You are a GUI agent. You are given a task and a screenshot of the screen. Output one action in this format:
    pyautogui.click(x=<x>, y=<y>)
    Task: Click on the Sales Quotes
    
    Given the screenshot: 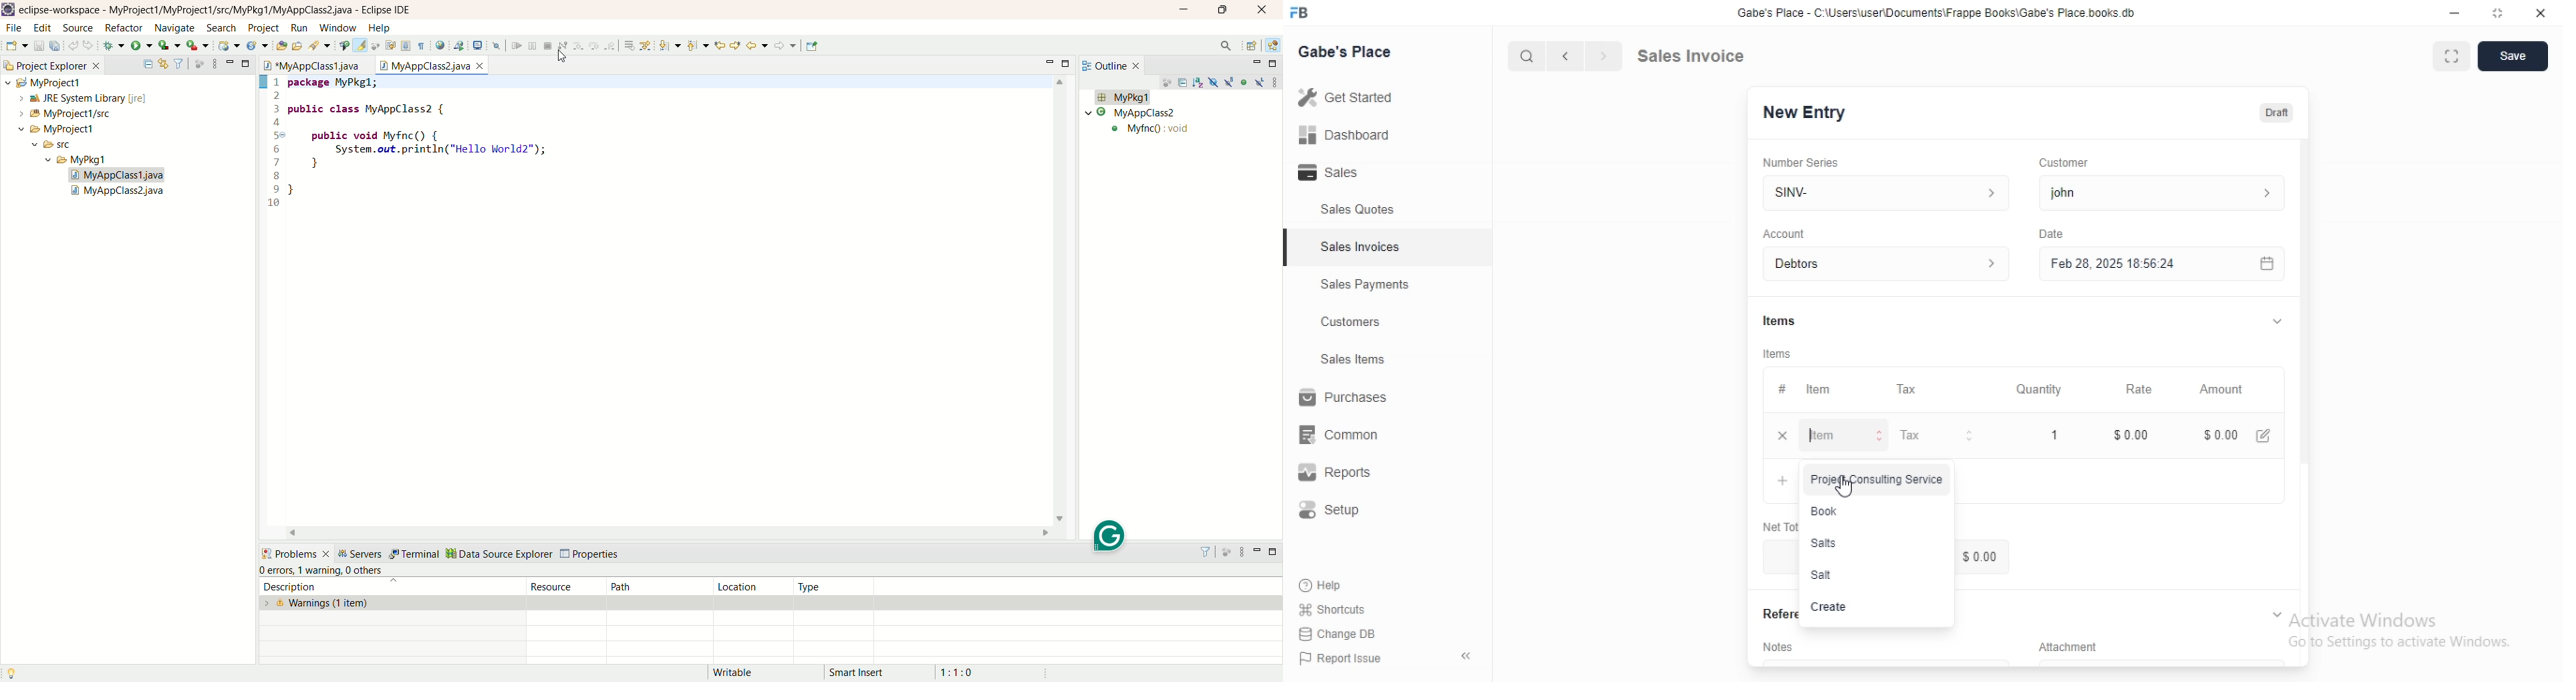 What is the action you would take?
    pyautogui.click(x=1347, y=210)
    